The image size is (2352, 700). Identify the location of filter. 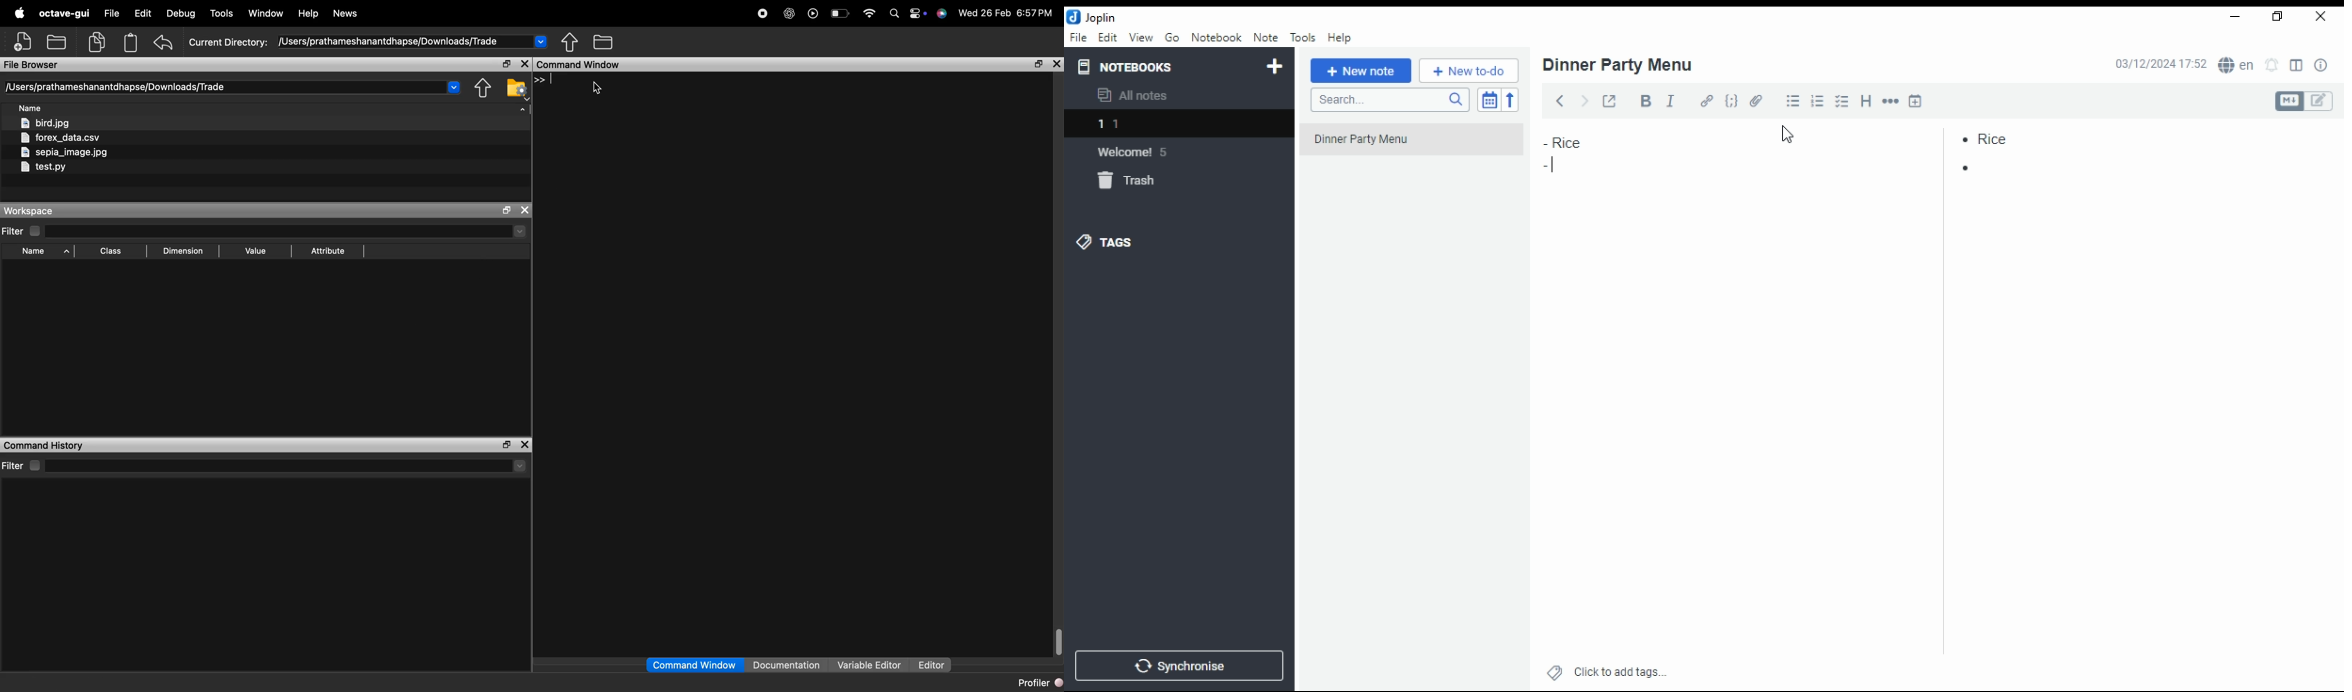
(22, 231).